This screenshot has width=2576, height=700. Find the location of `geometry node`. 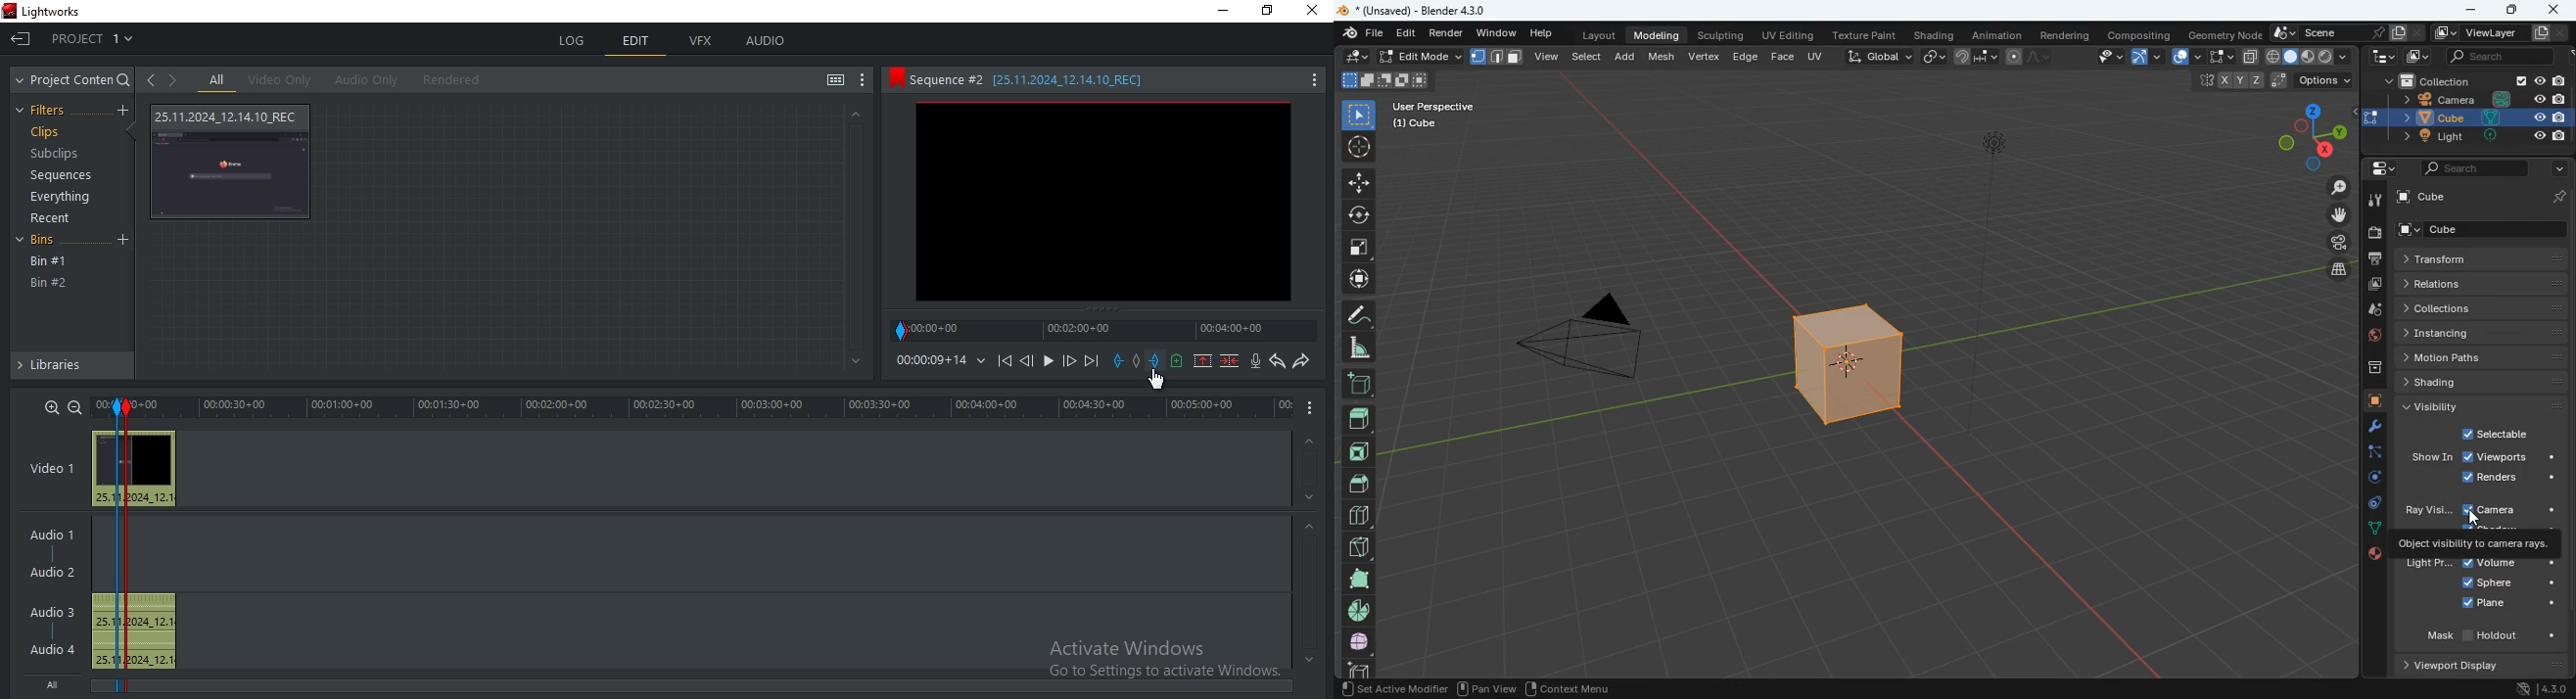

geometry node is located at coordinates (2222, 35).